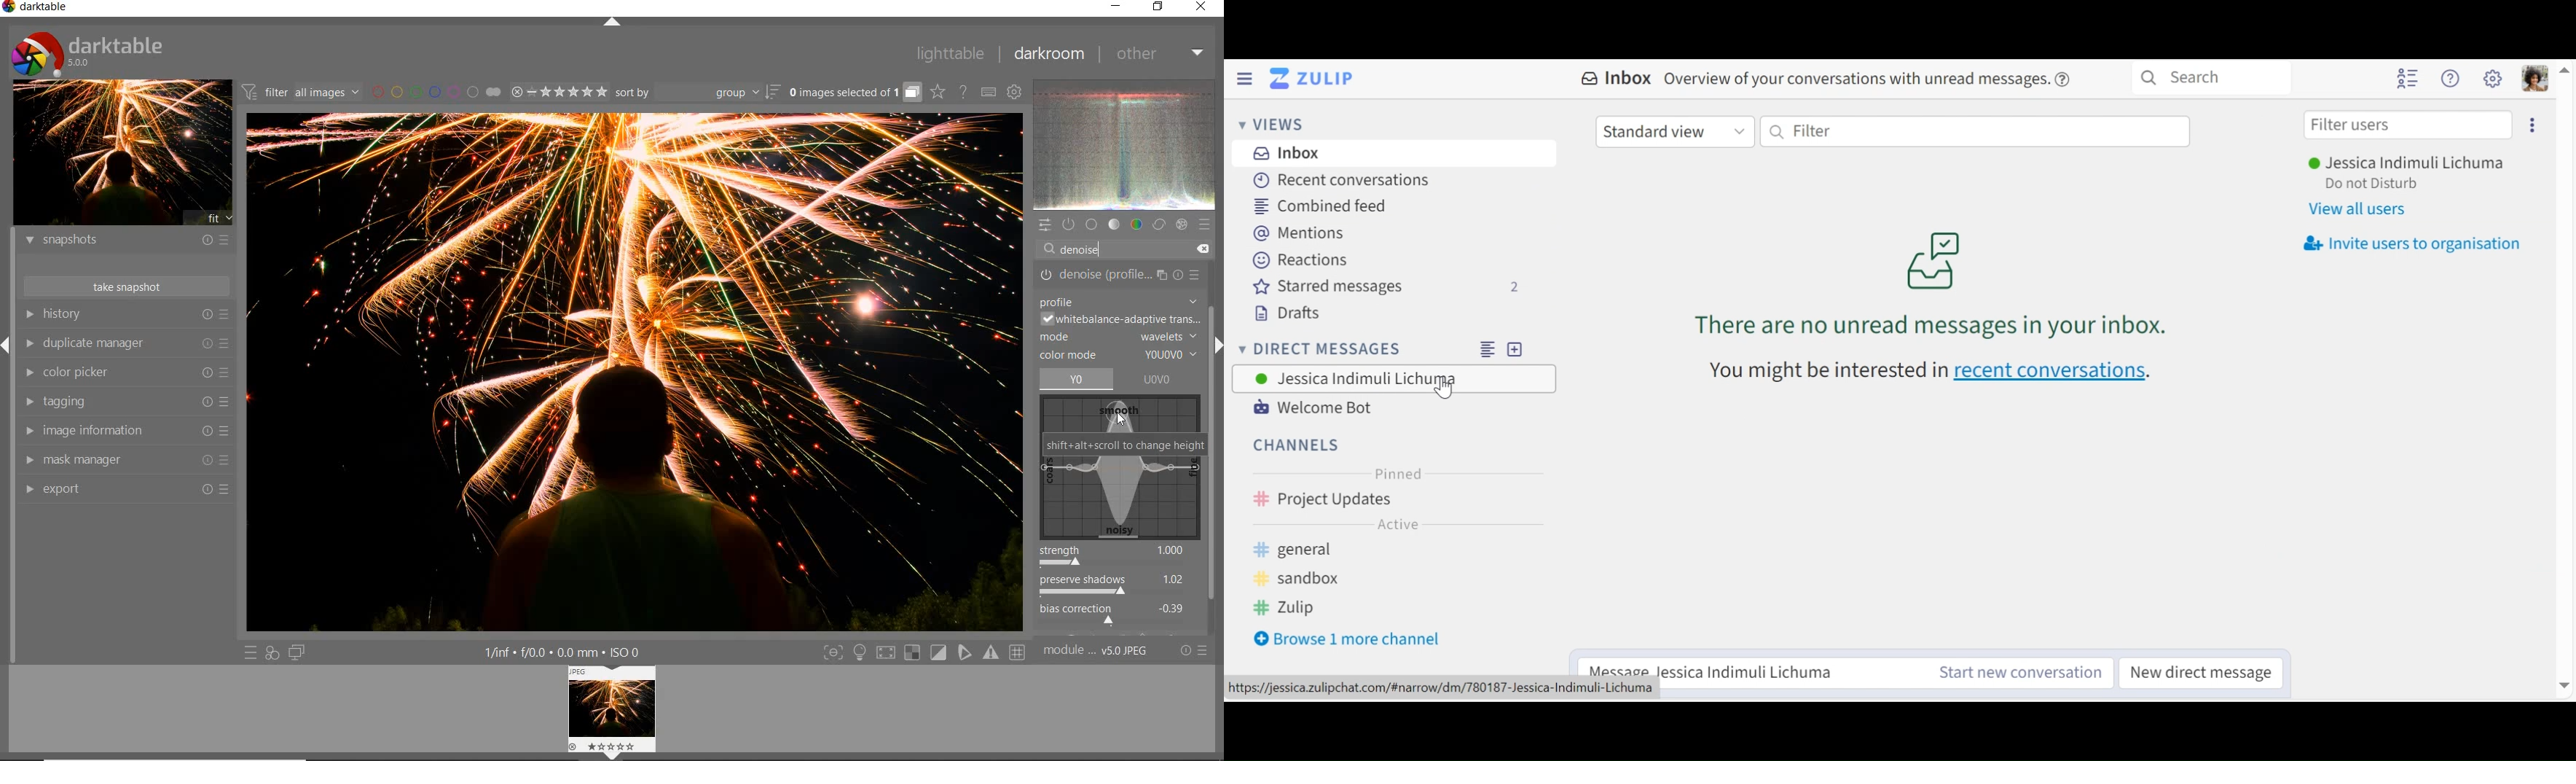 The width and height of the screenshot is (2576, 784). Describe the element at coordinates (1310, 79) in the screenshot. I see `Go to Home View (Inbox)` at that location.